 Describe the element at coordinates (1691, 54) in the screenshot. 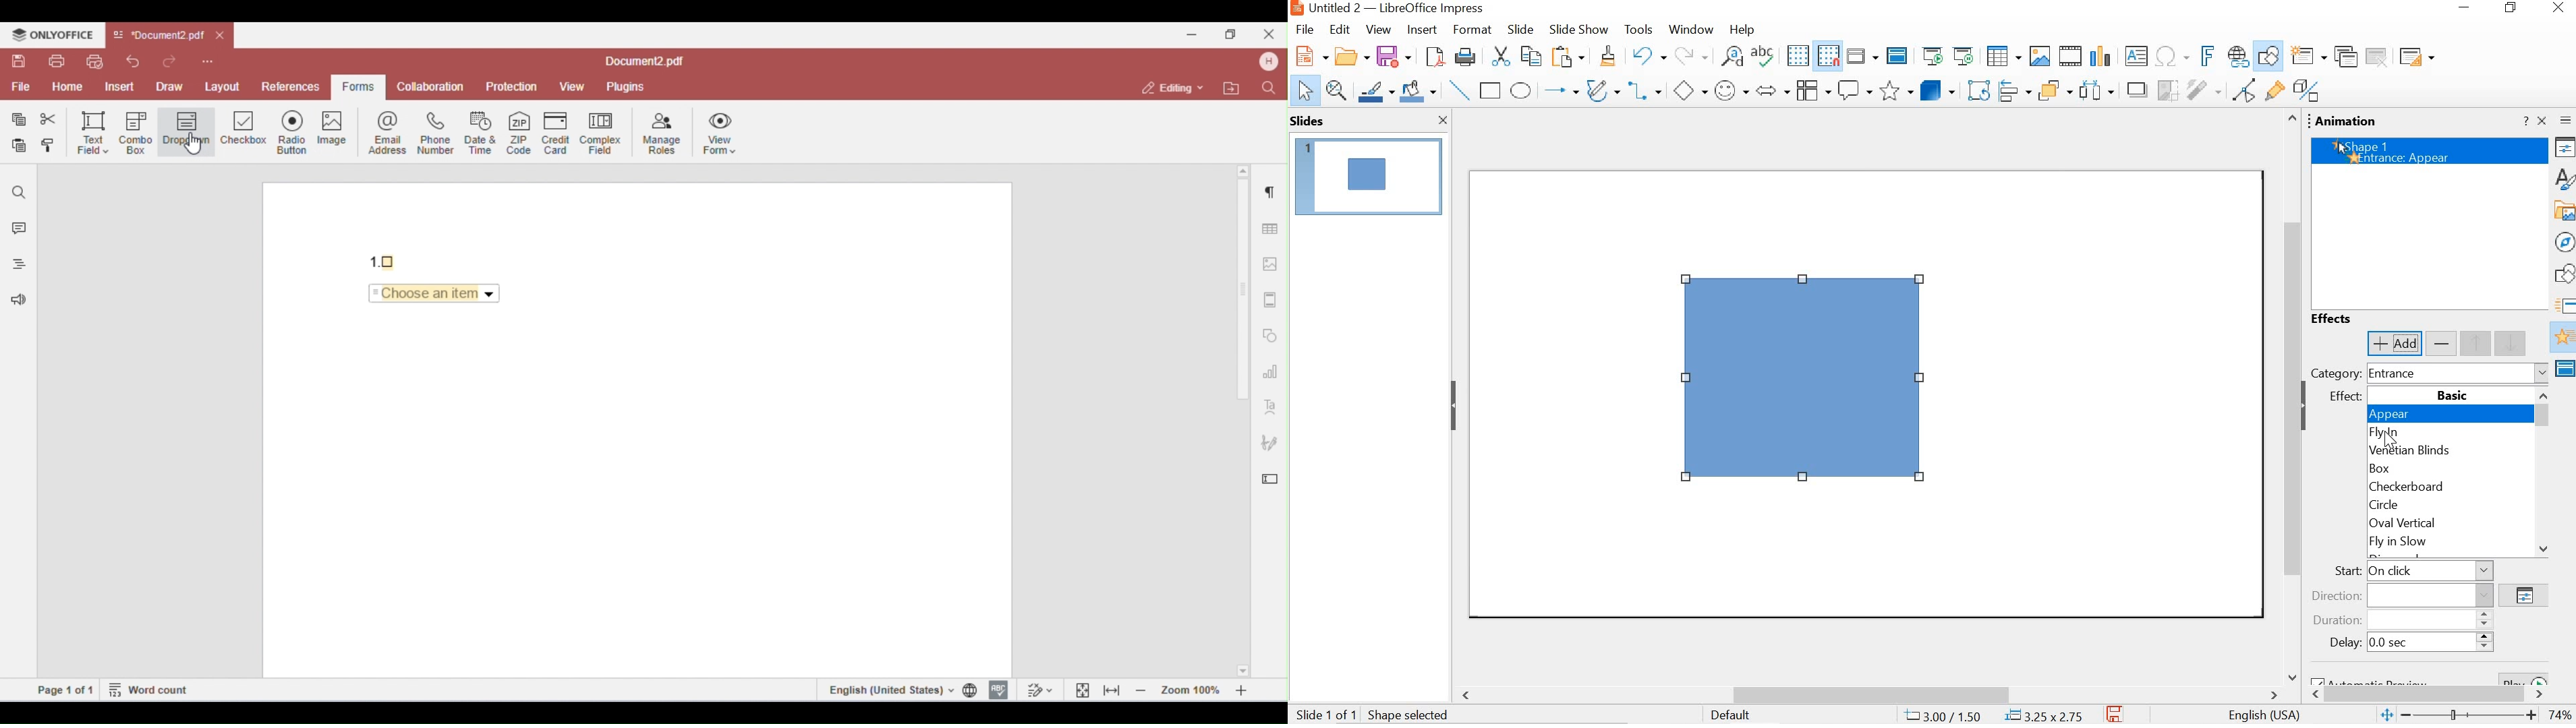

I see `redo` at that location.